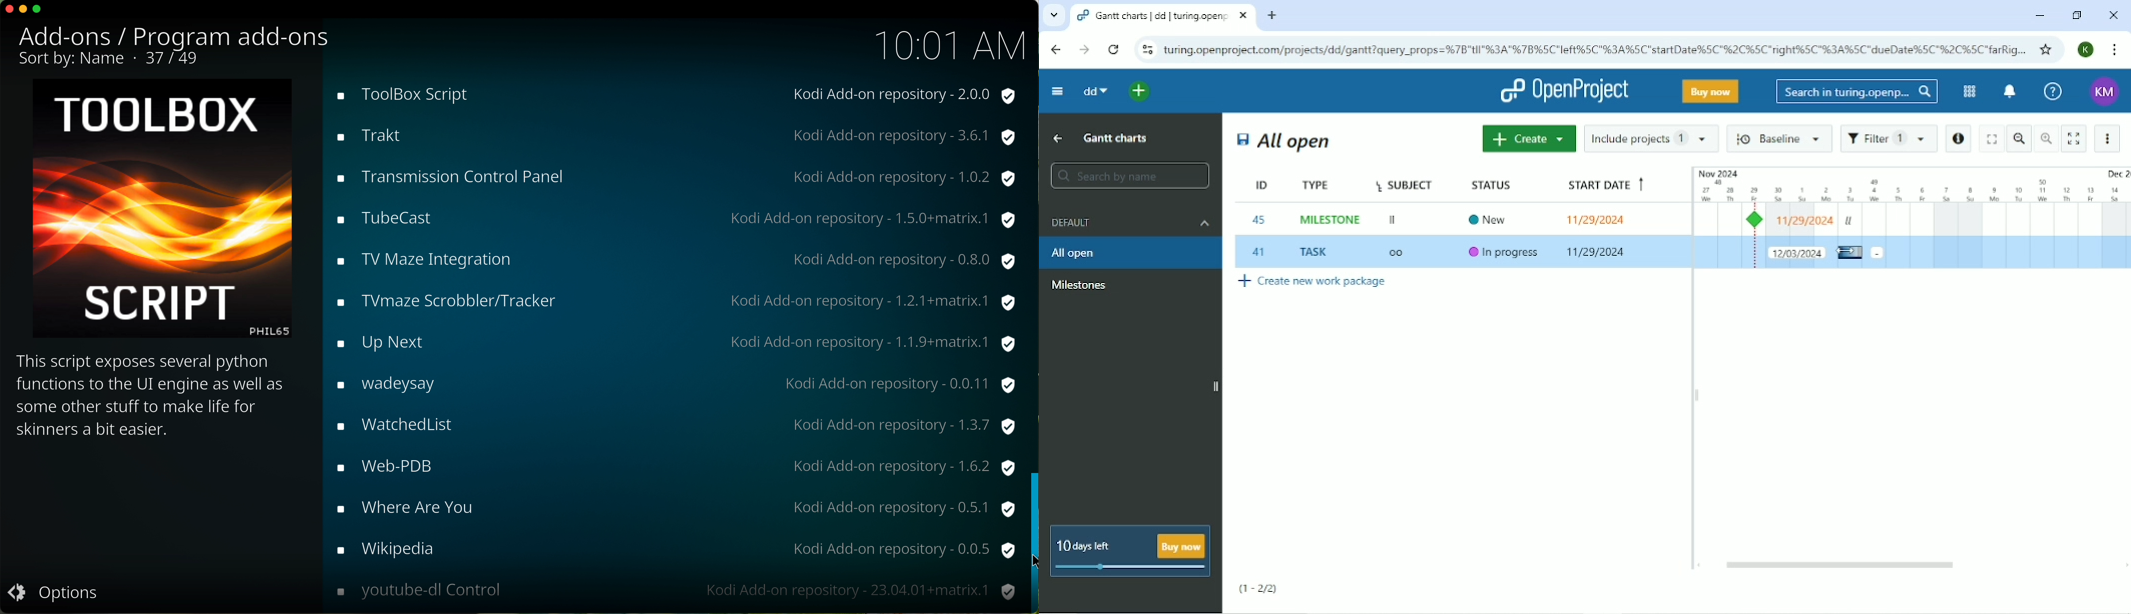  Describe the element at coordinates (1564, 91) in the screenshot. I see `OpenProject` at that location.